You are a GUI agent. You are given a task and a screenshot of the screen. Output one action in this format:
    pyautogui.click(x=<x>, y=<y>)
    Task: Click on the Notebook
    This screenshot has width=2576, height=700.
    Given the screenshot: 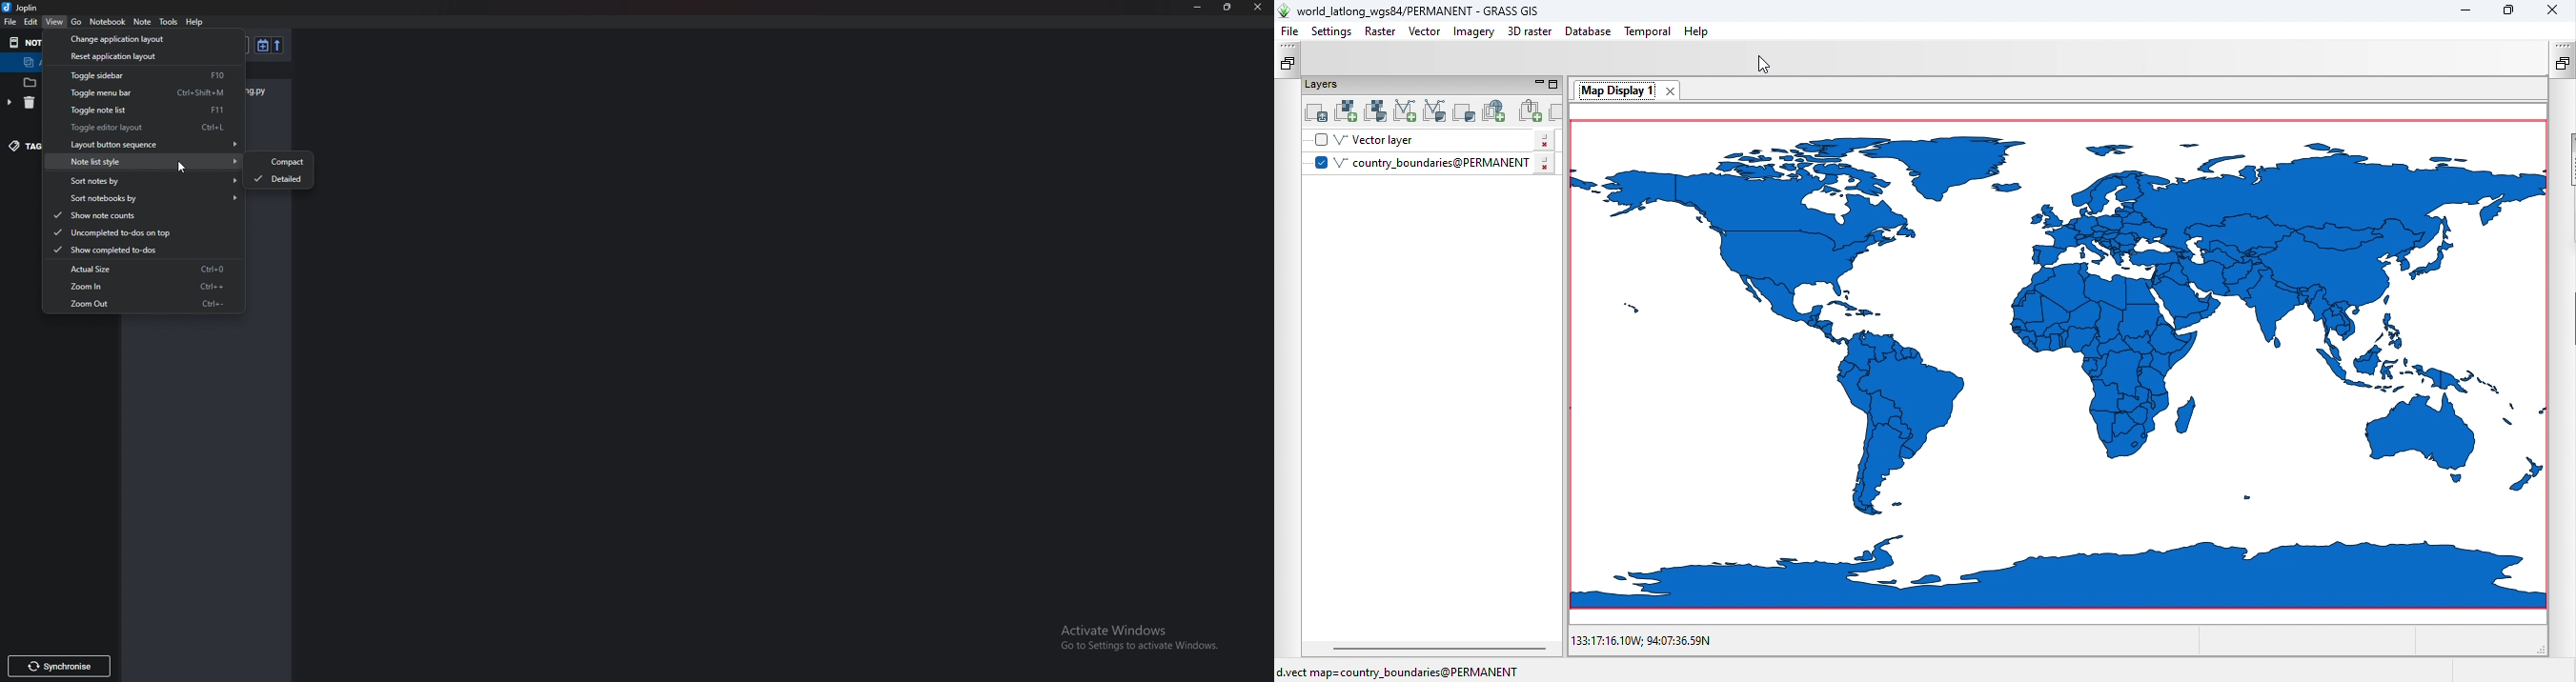 What is the action you would take?
    pyautogui.click(x=108, y=22)
    